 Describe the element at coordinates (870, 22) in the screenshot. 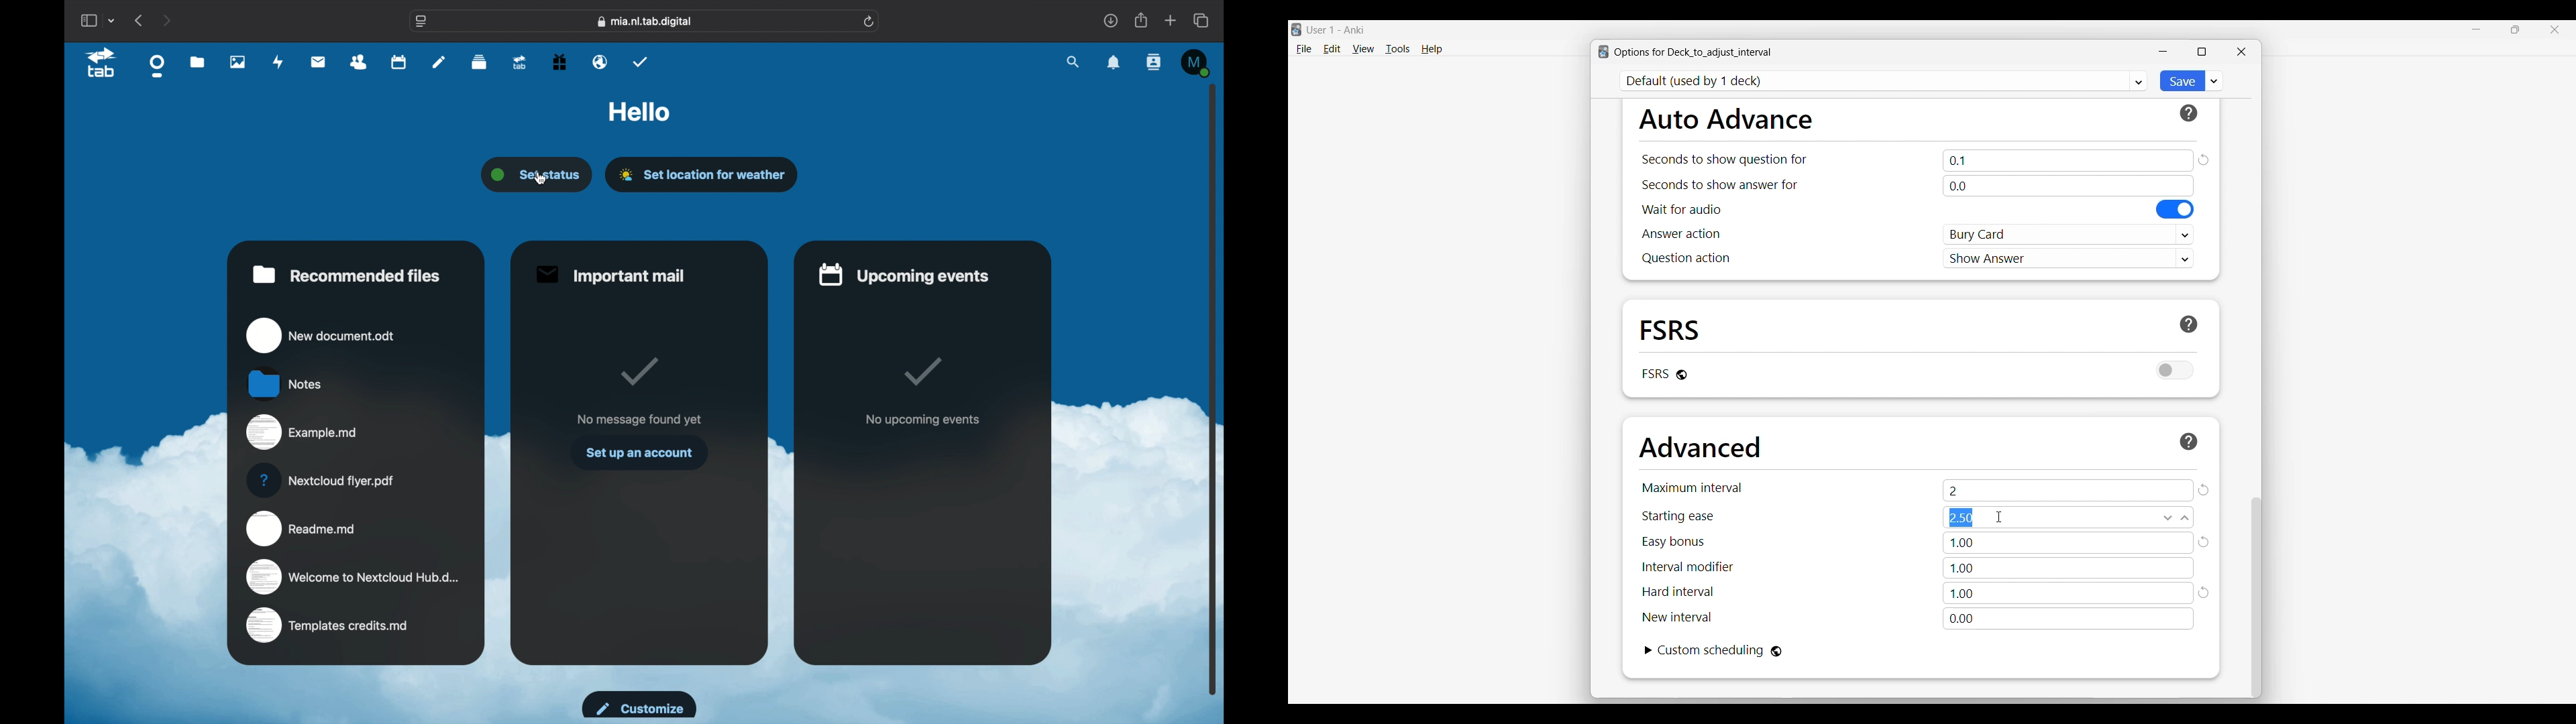

I see `refresh` at that location.